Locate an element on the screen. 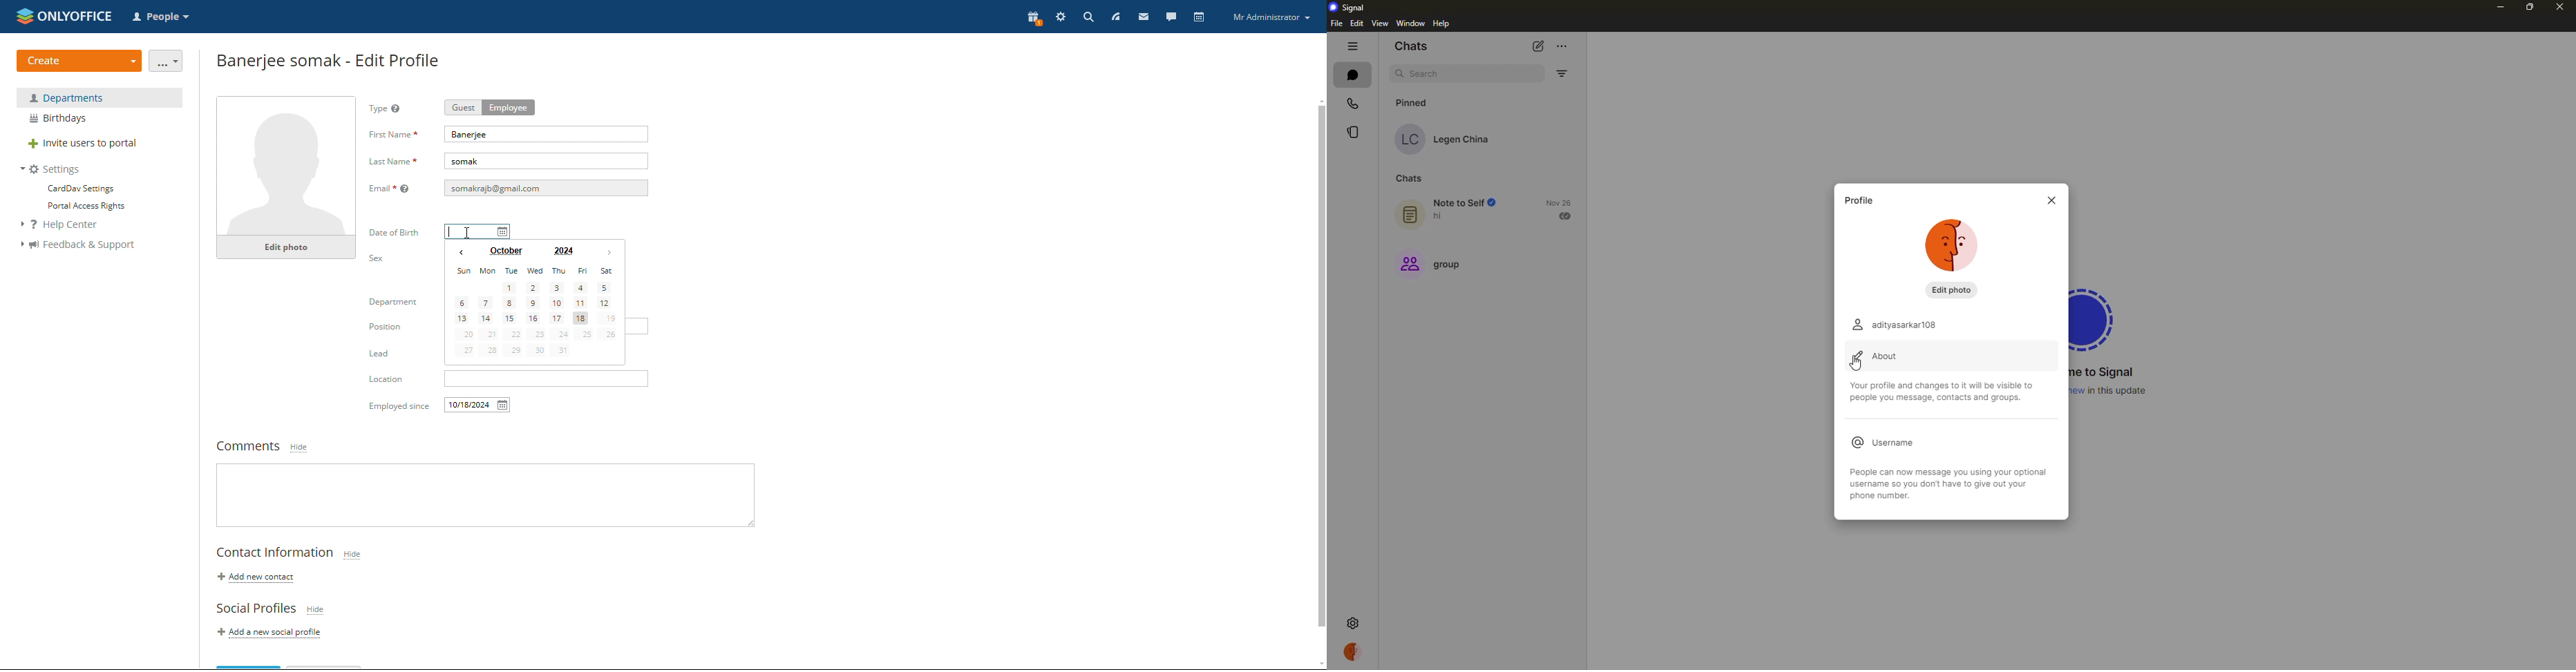 This screenshot has height=672, width=2576. chats is located at coordinates (1352, 74).